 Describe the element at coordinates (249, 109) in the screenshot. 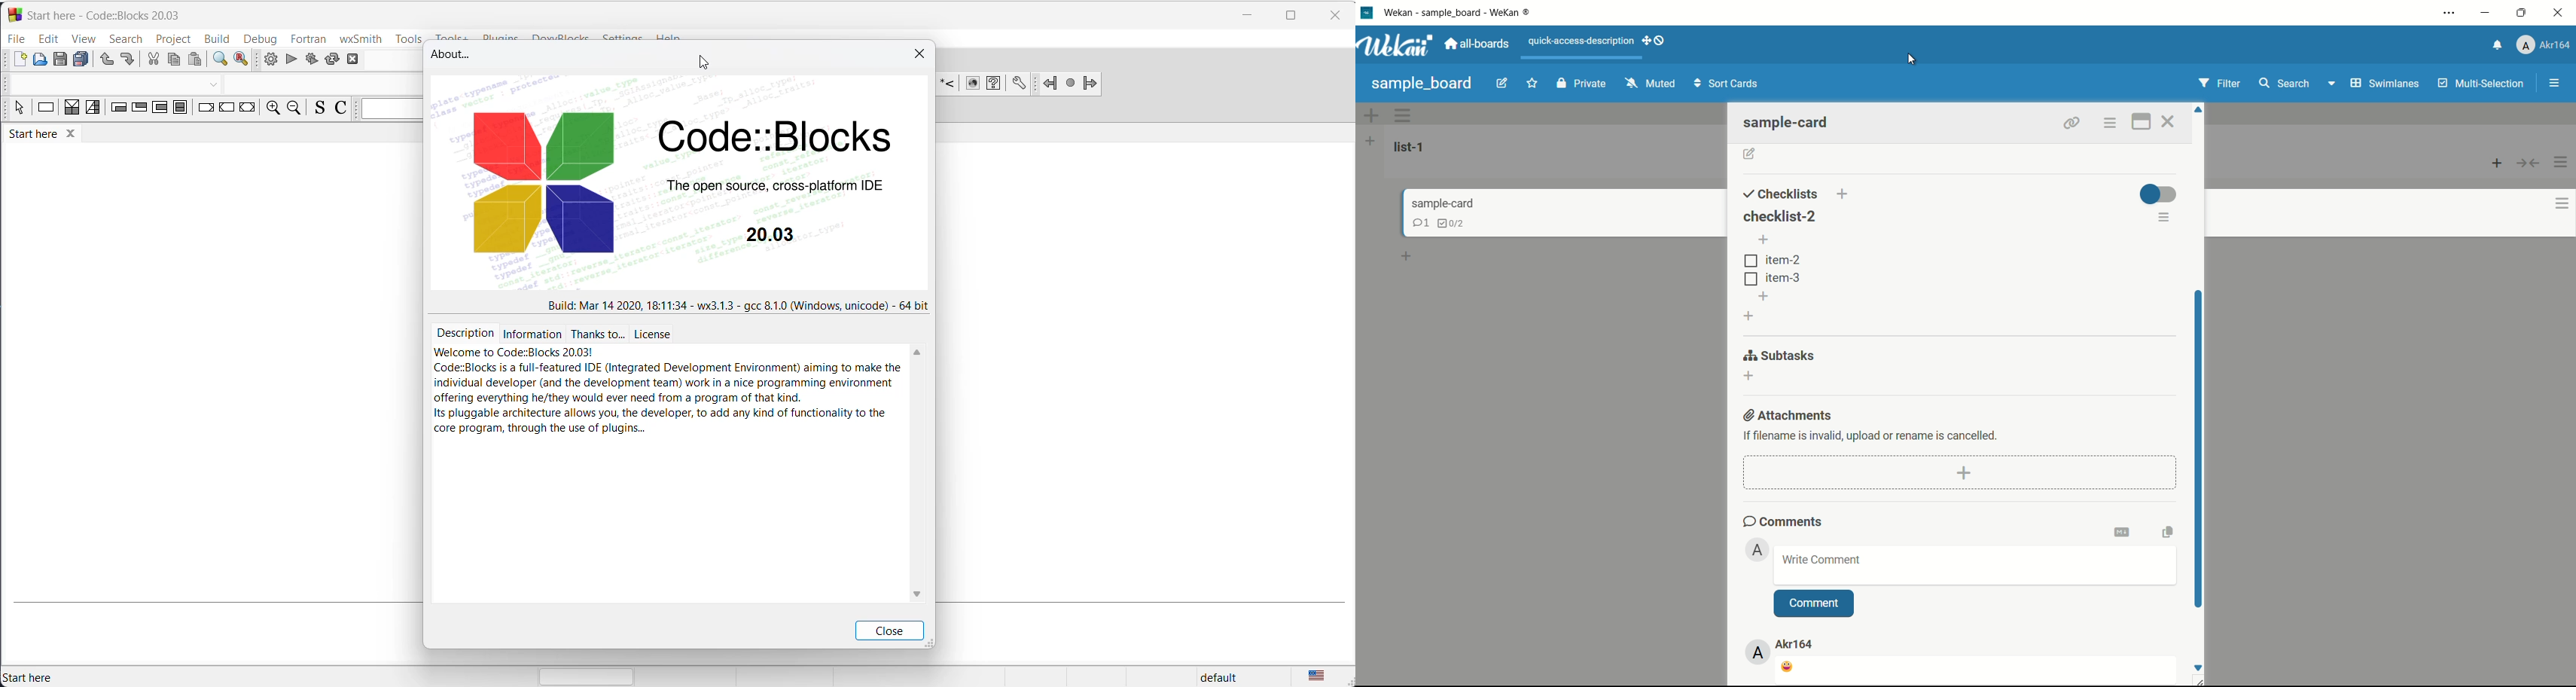

I see `return instructions` at that location.